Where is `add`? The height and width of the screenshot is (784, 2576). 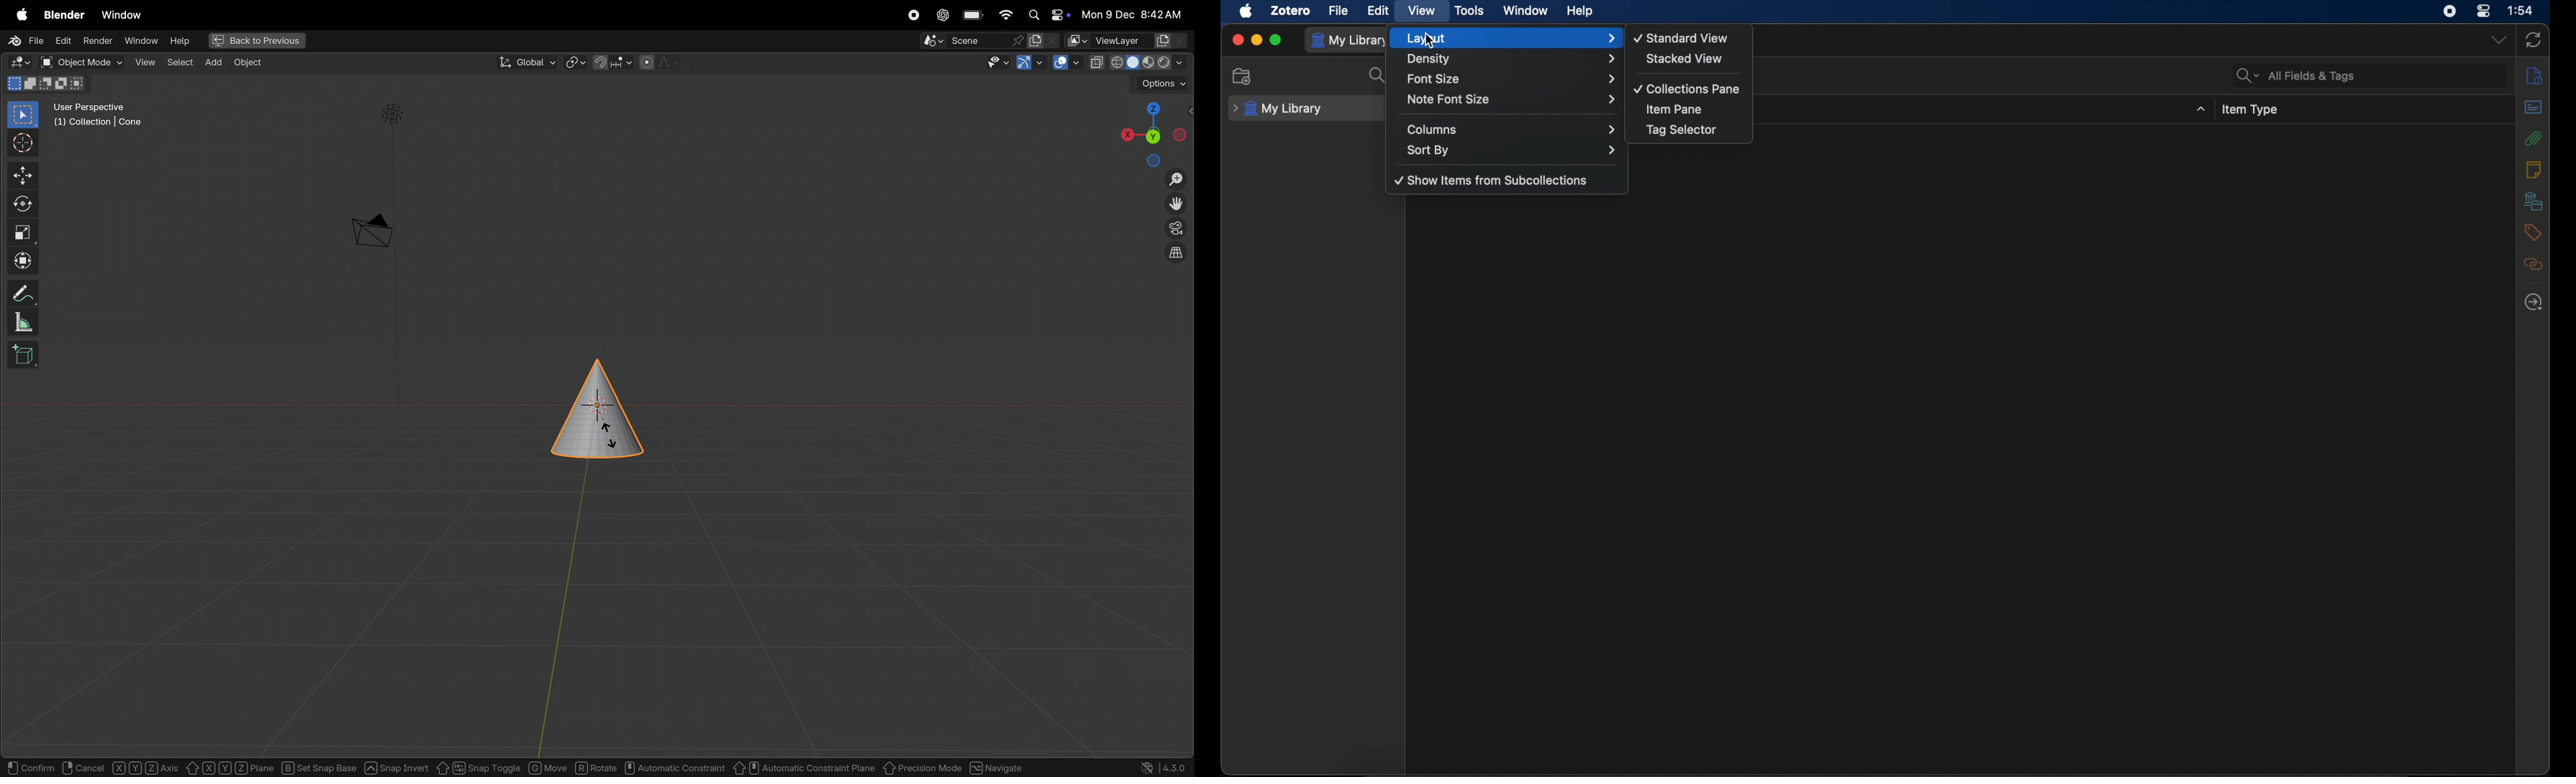 add is located at coordinates (215, 62).